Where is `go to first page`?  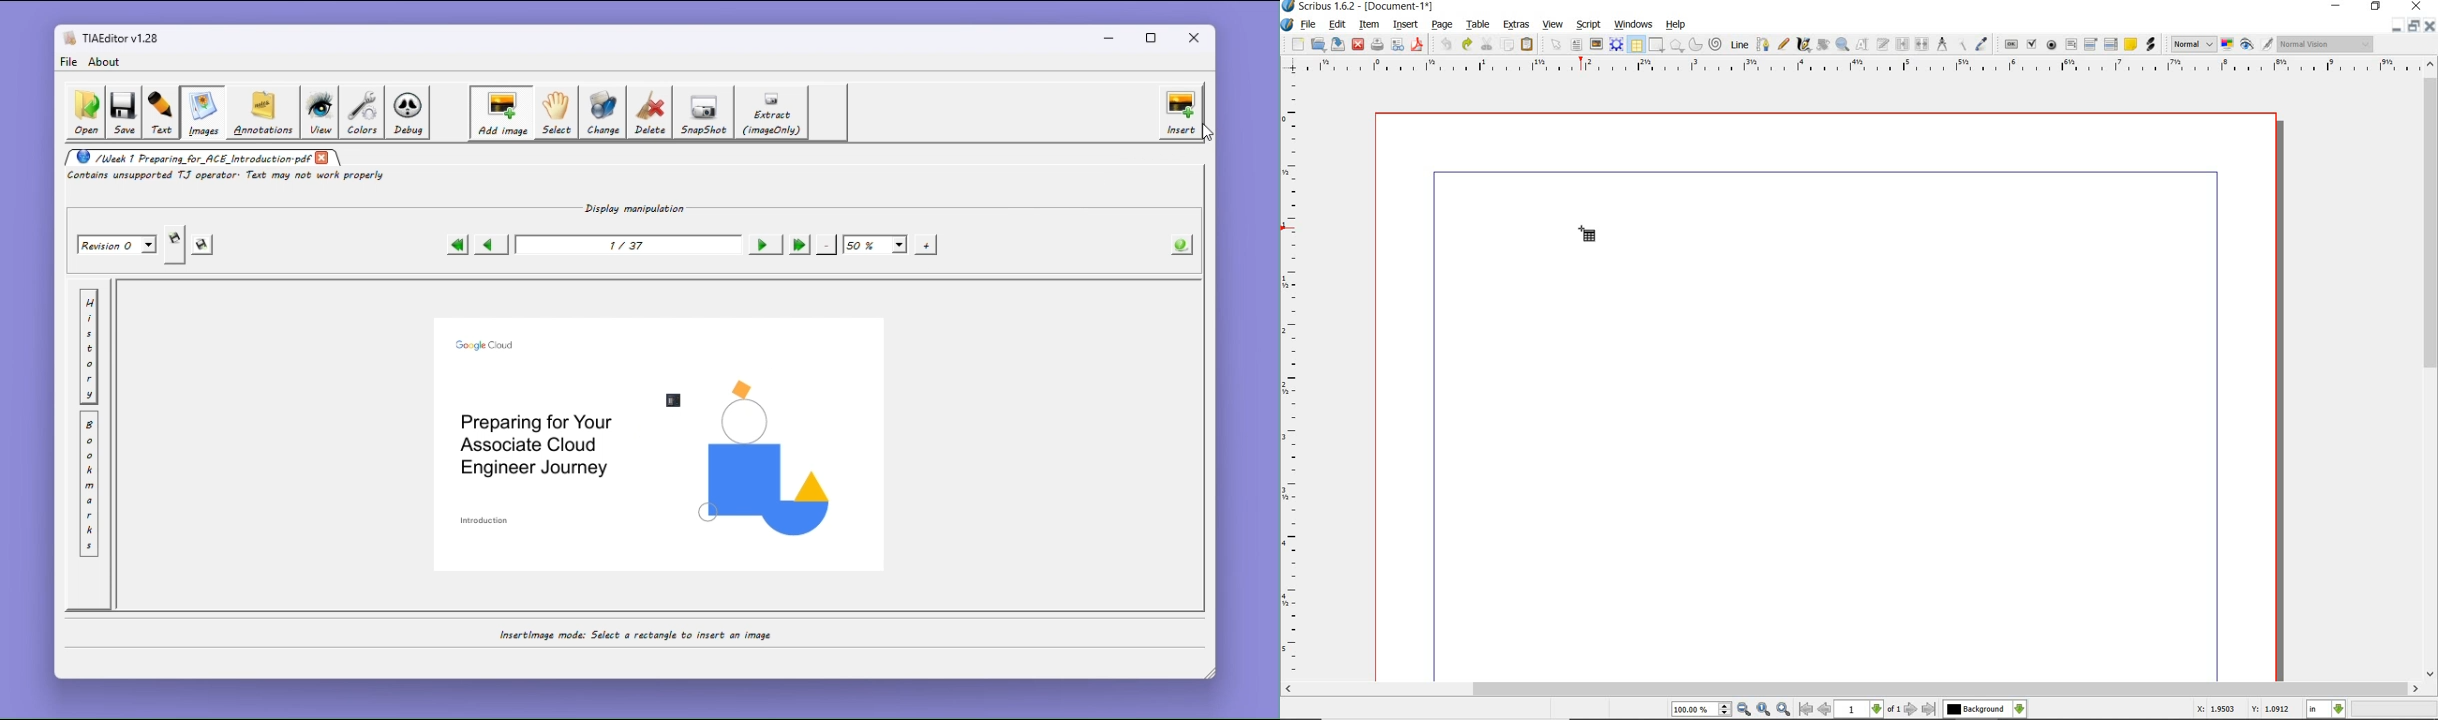 go to first page is located at coordinates (1806, 710).